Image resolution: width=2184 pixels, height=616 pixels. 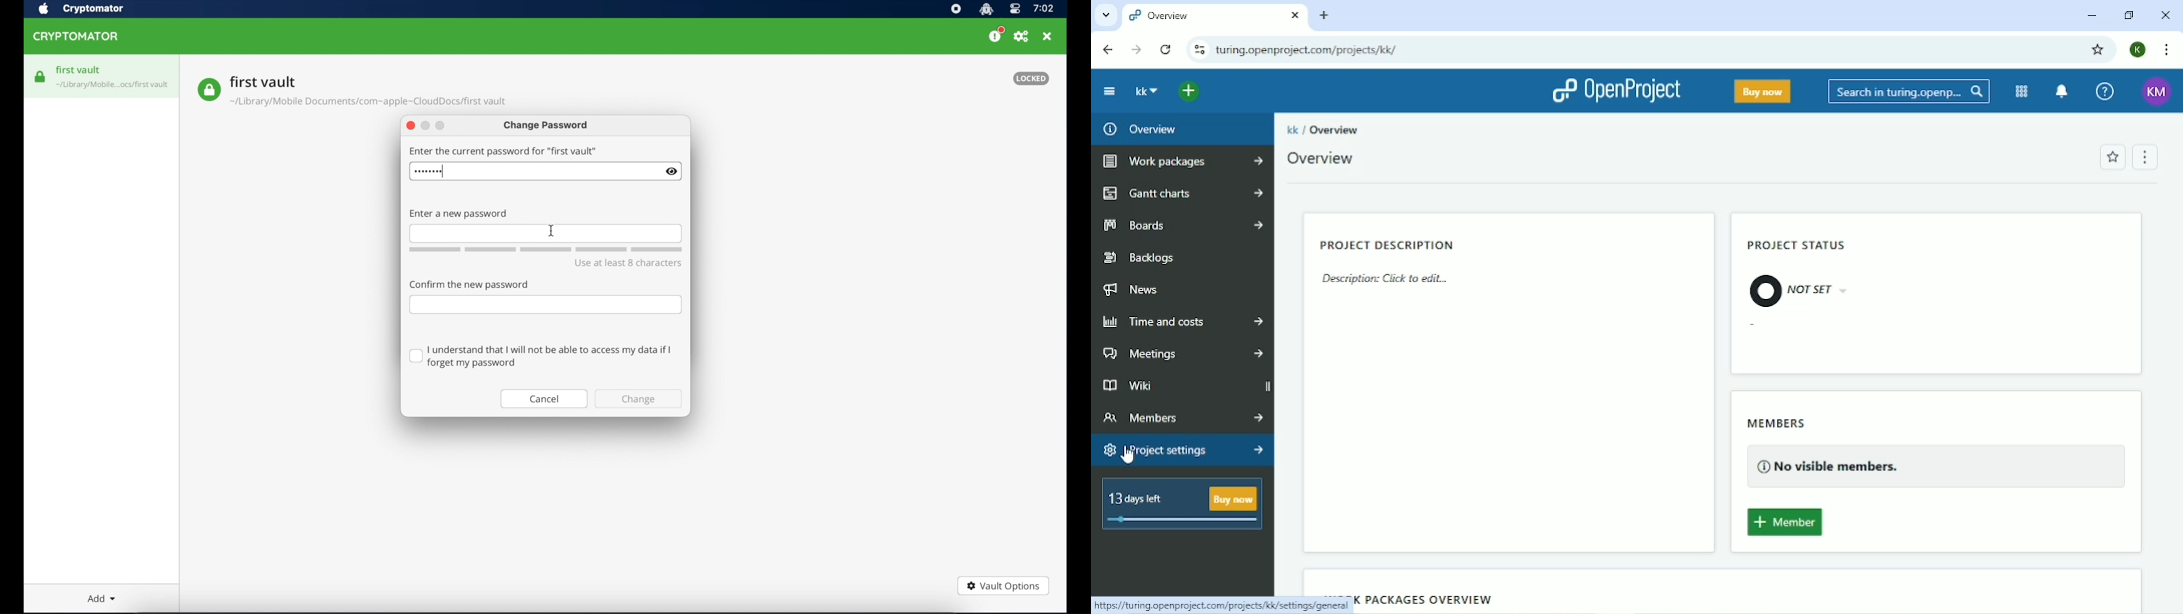 What do you see at coordinates (429, 172) in the screenshot?
I see `hidden password` at bounding box center [429, 172].